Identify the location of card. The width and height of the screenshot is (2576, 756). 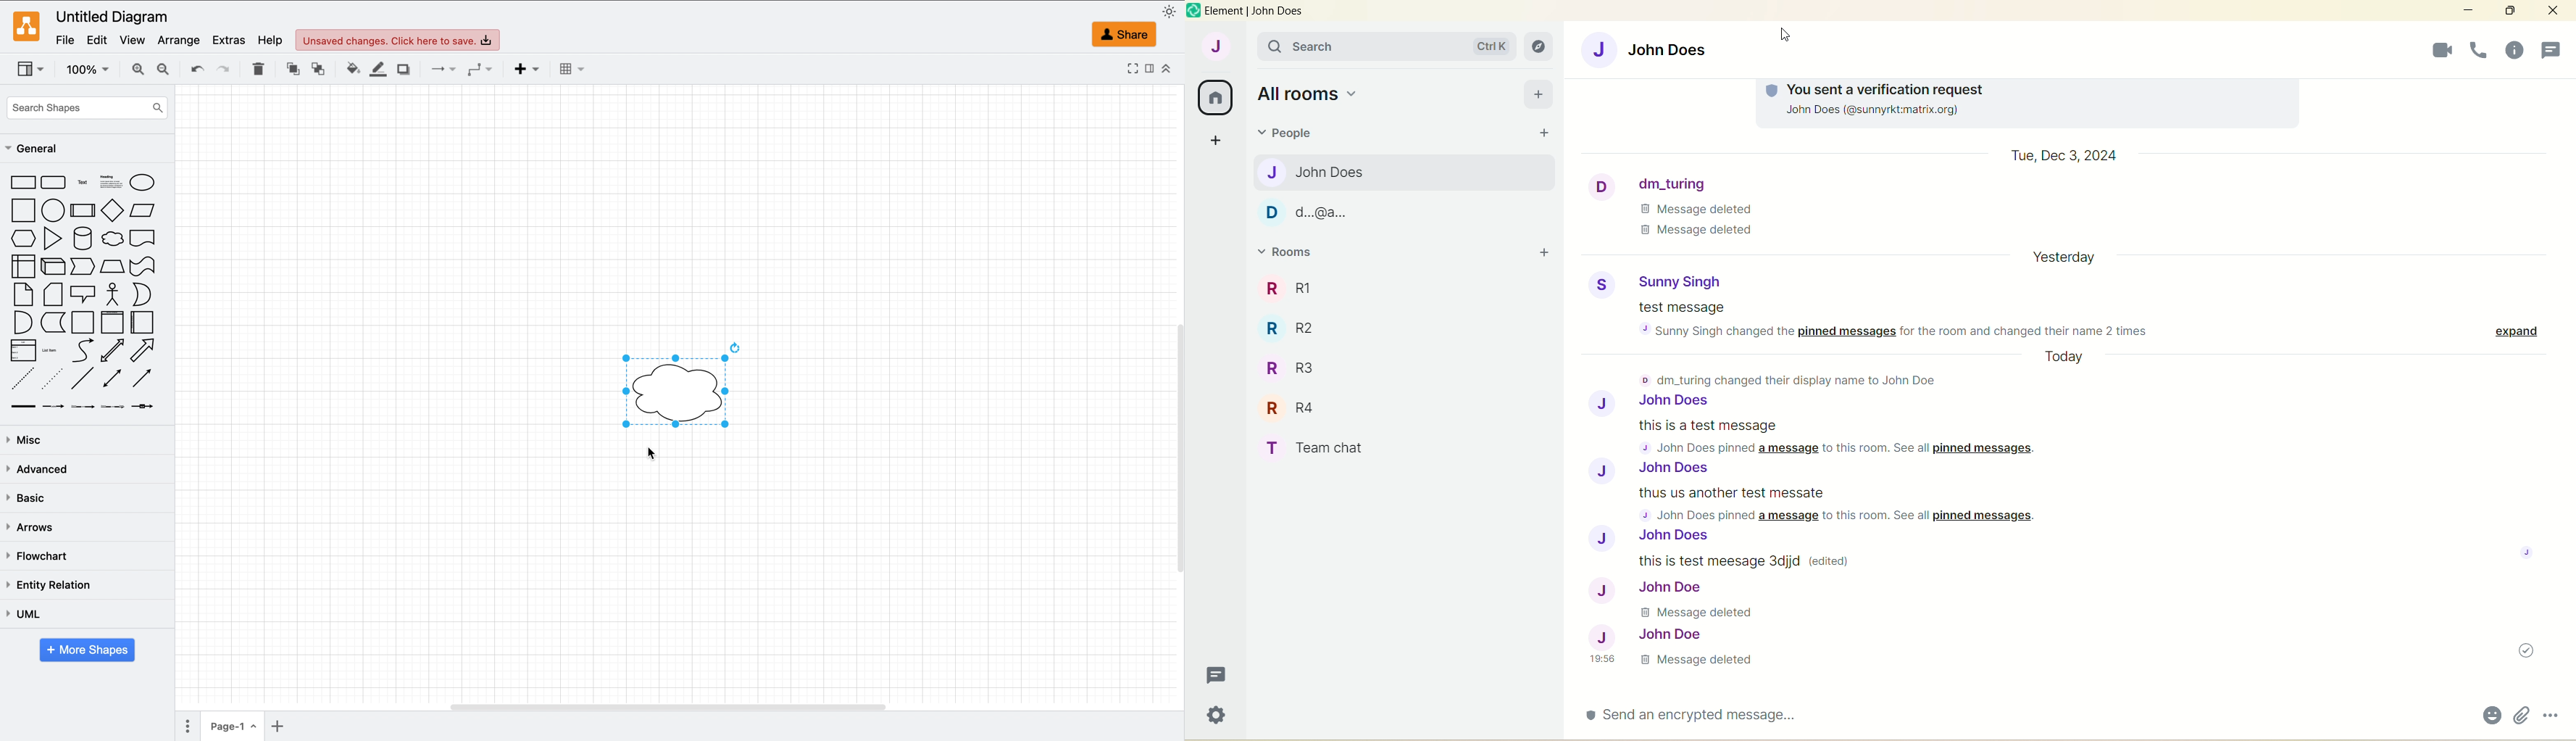
(51, 295).